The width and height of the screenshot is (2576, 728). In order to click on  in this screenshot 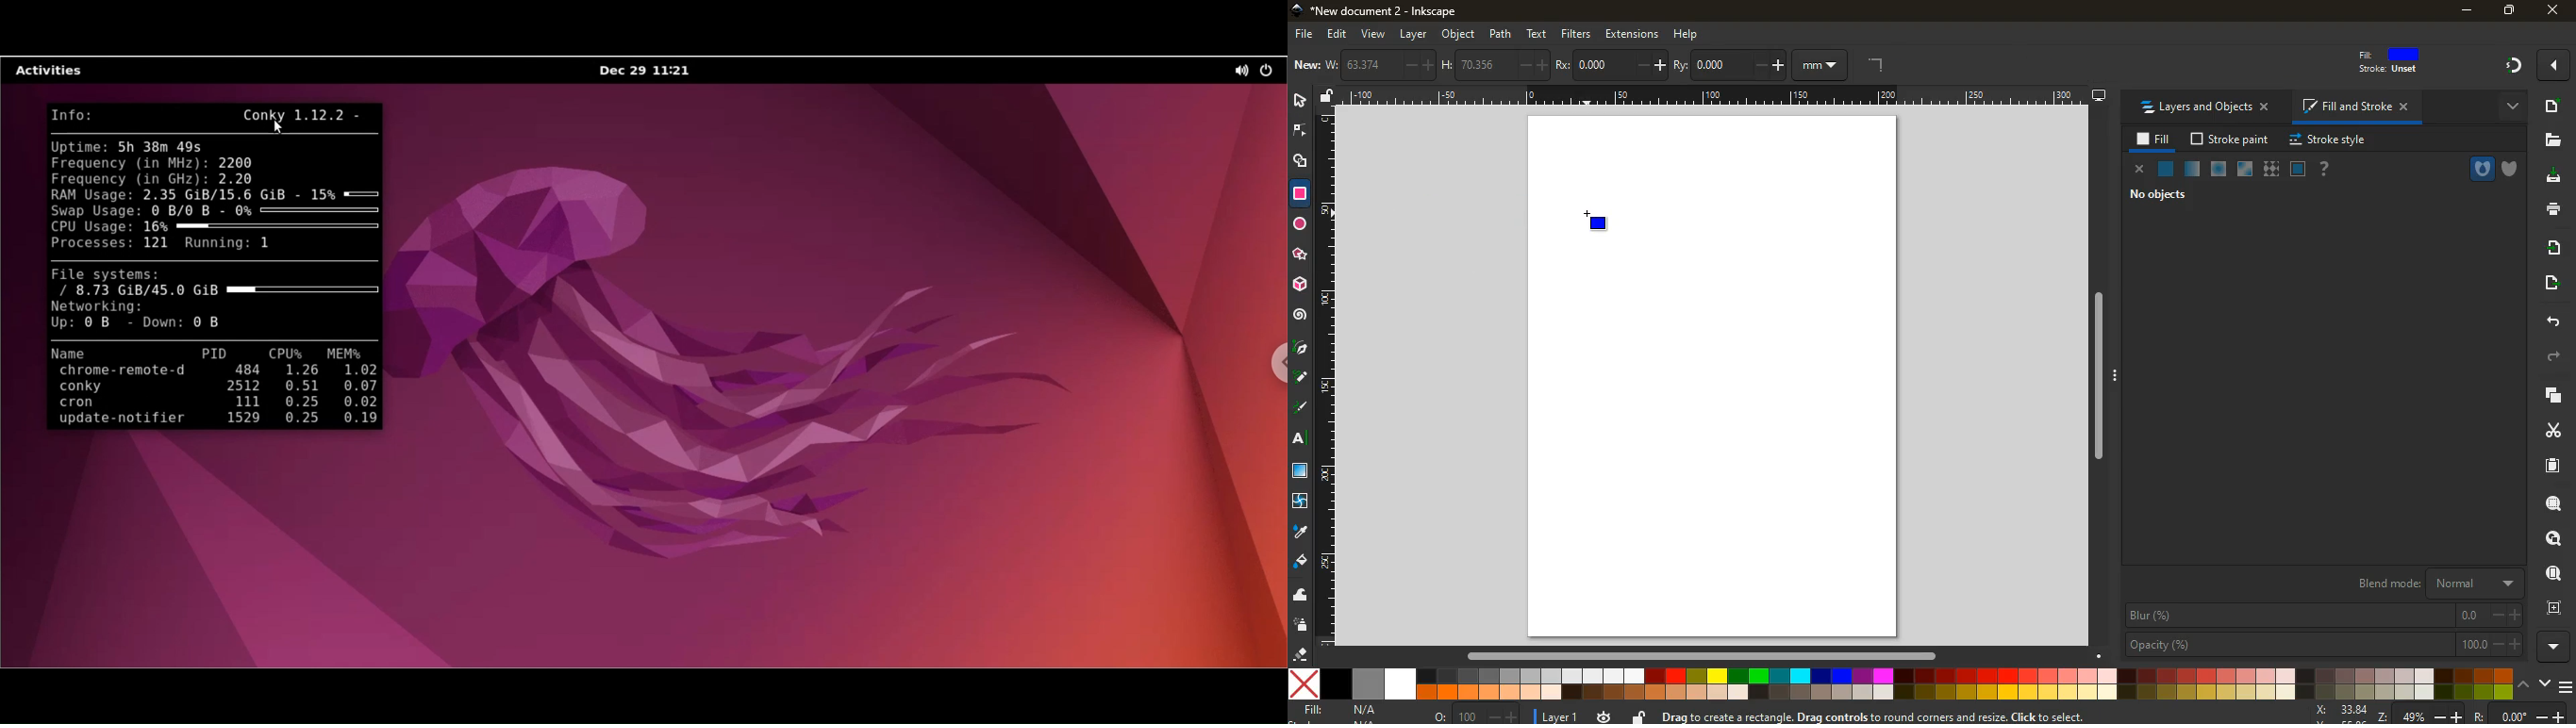, I will do `click(1709, 651)`.